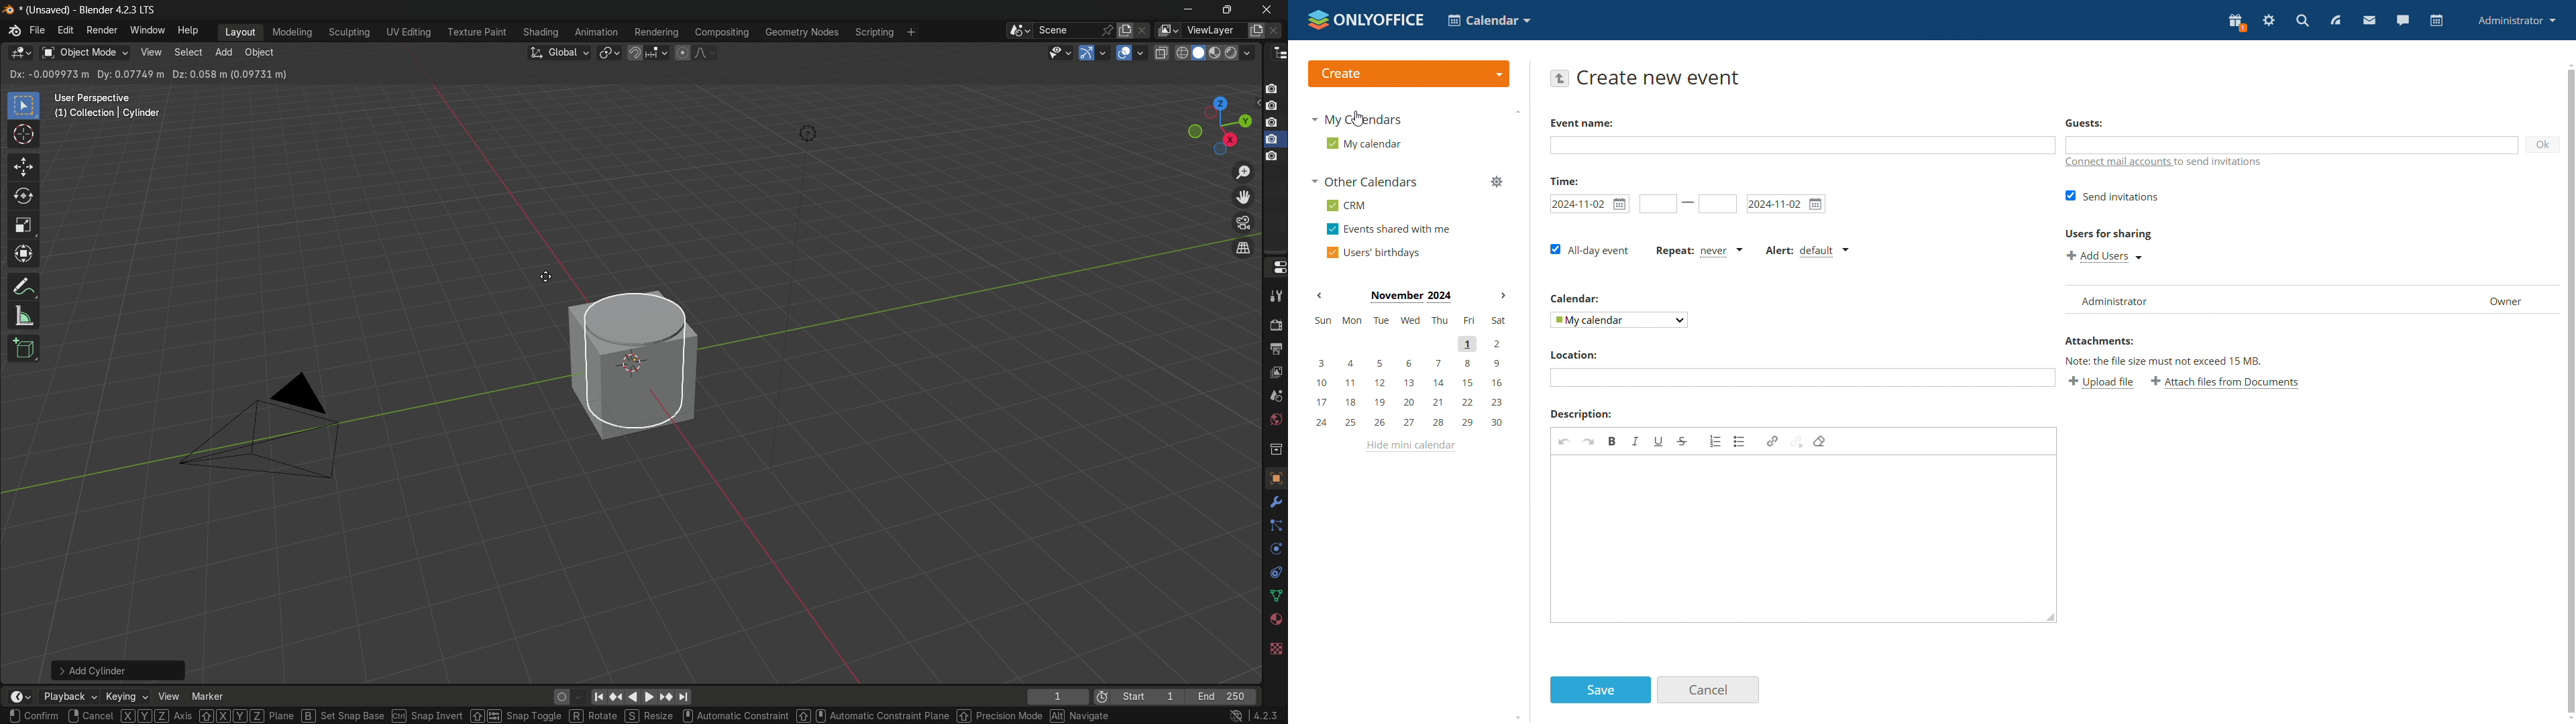 The width and height of the screenshot is (2576, 728). I want to click on manage, so click(1492, 182).